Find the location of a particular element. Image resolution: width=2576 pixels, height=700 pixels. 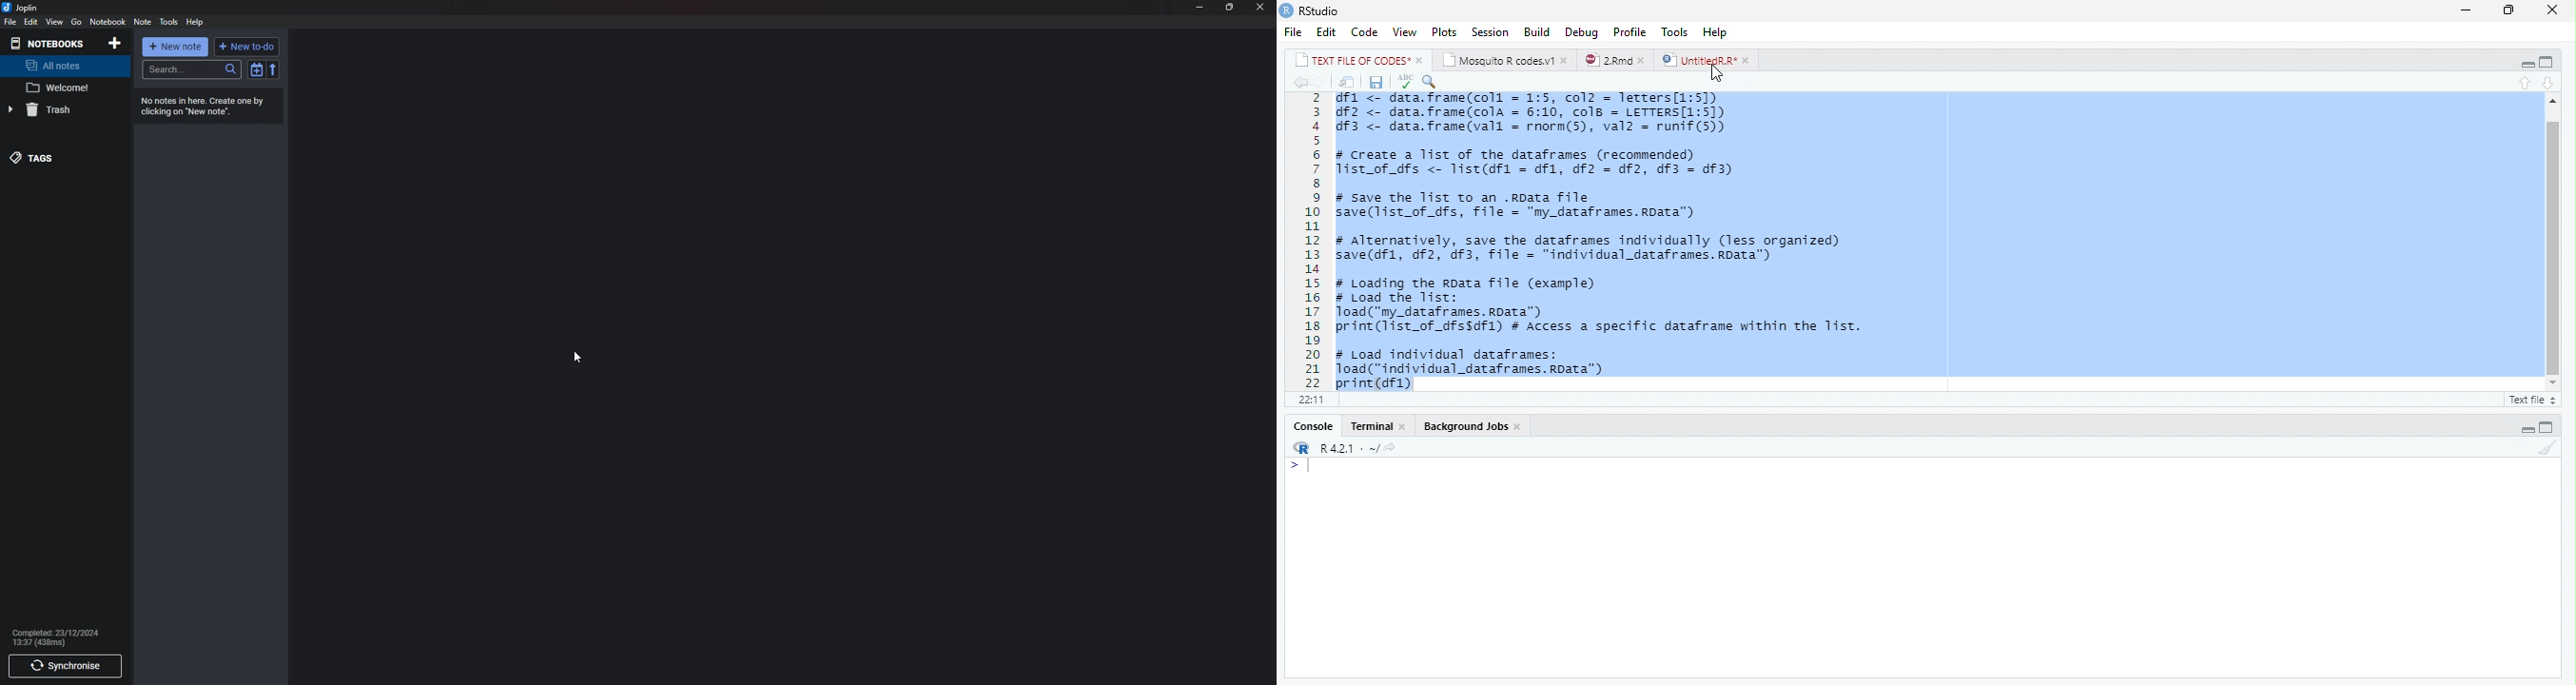

Close is located at coordinates (2552, 10).